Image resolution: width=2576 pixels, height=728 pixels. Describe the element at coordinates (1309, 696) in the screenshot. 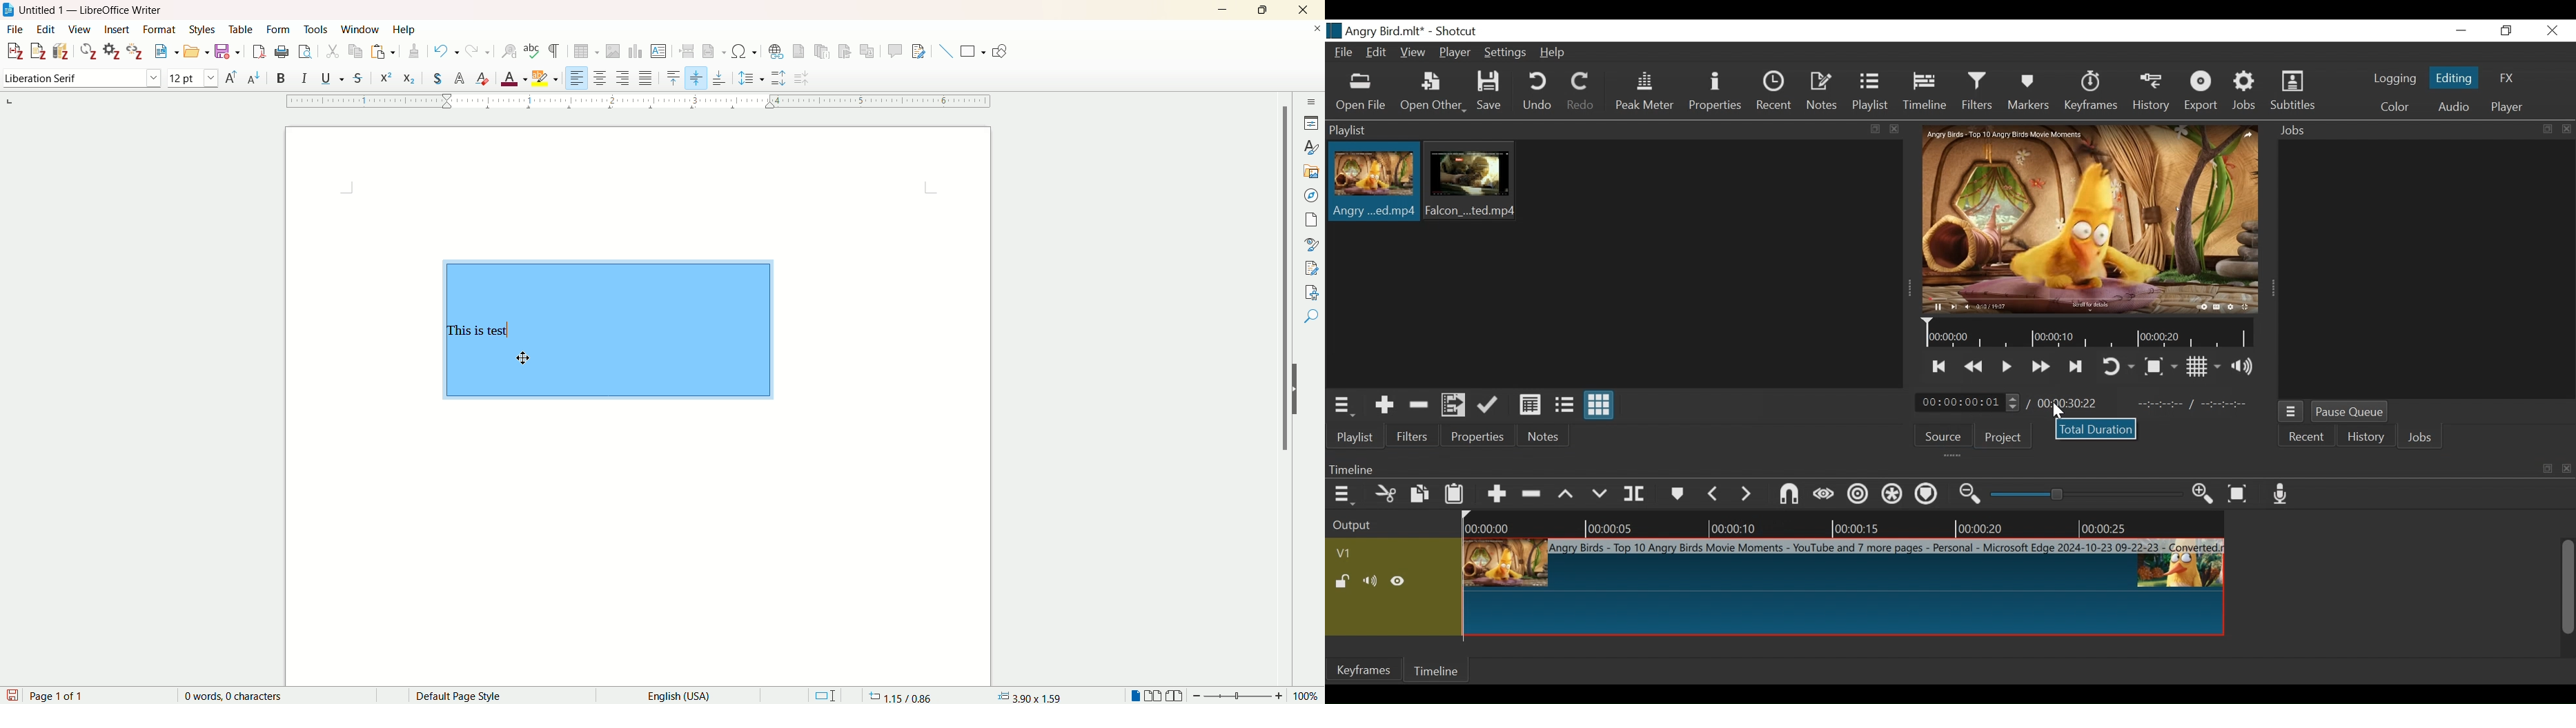

I see `zoom percent` at that location.